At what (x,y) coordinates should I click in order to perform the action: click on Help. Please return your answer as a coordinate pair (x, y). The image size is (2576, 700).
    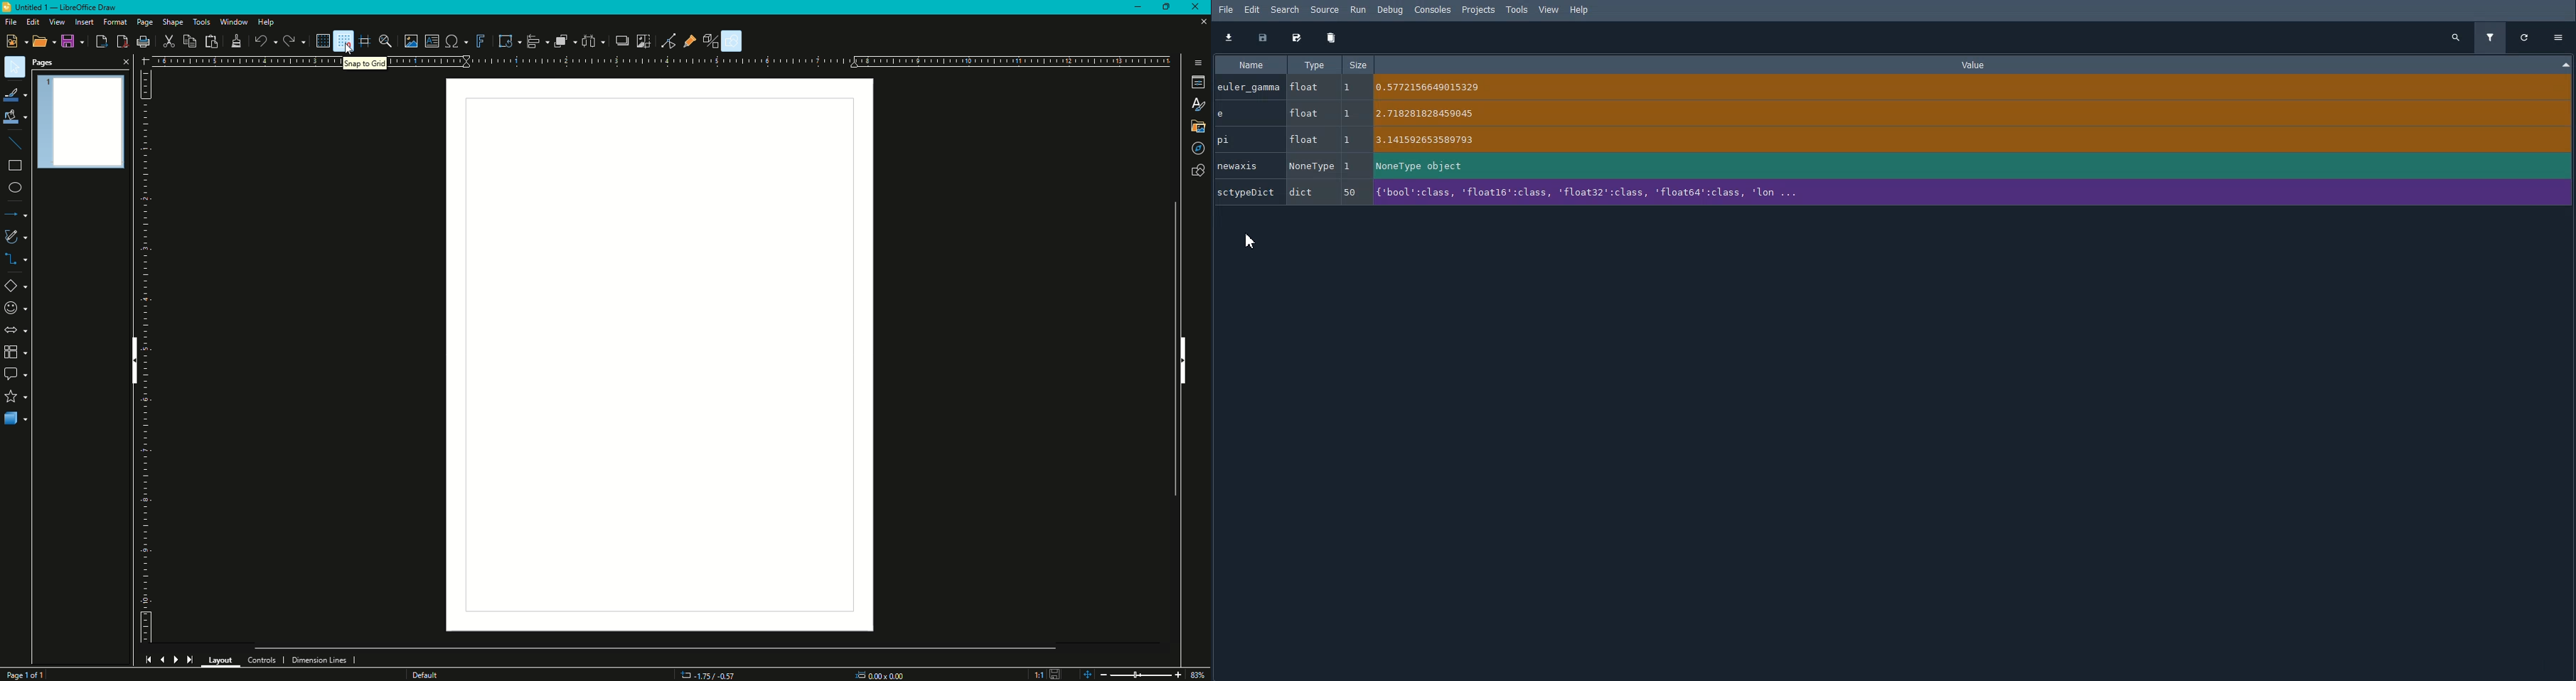
    Looking at the image, I should click on (267, 22).